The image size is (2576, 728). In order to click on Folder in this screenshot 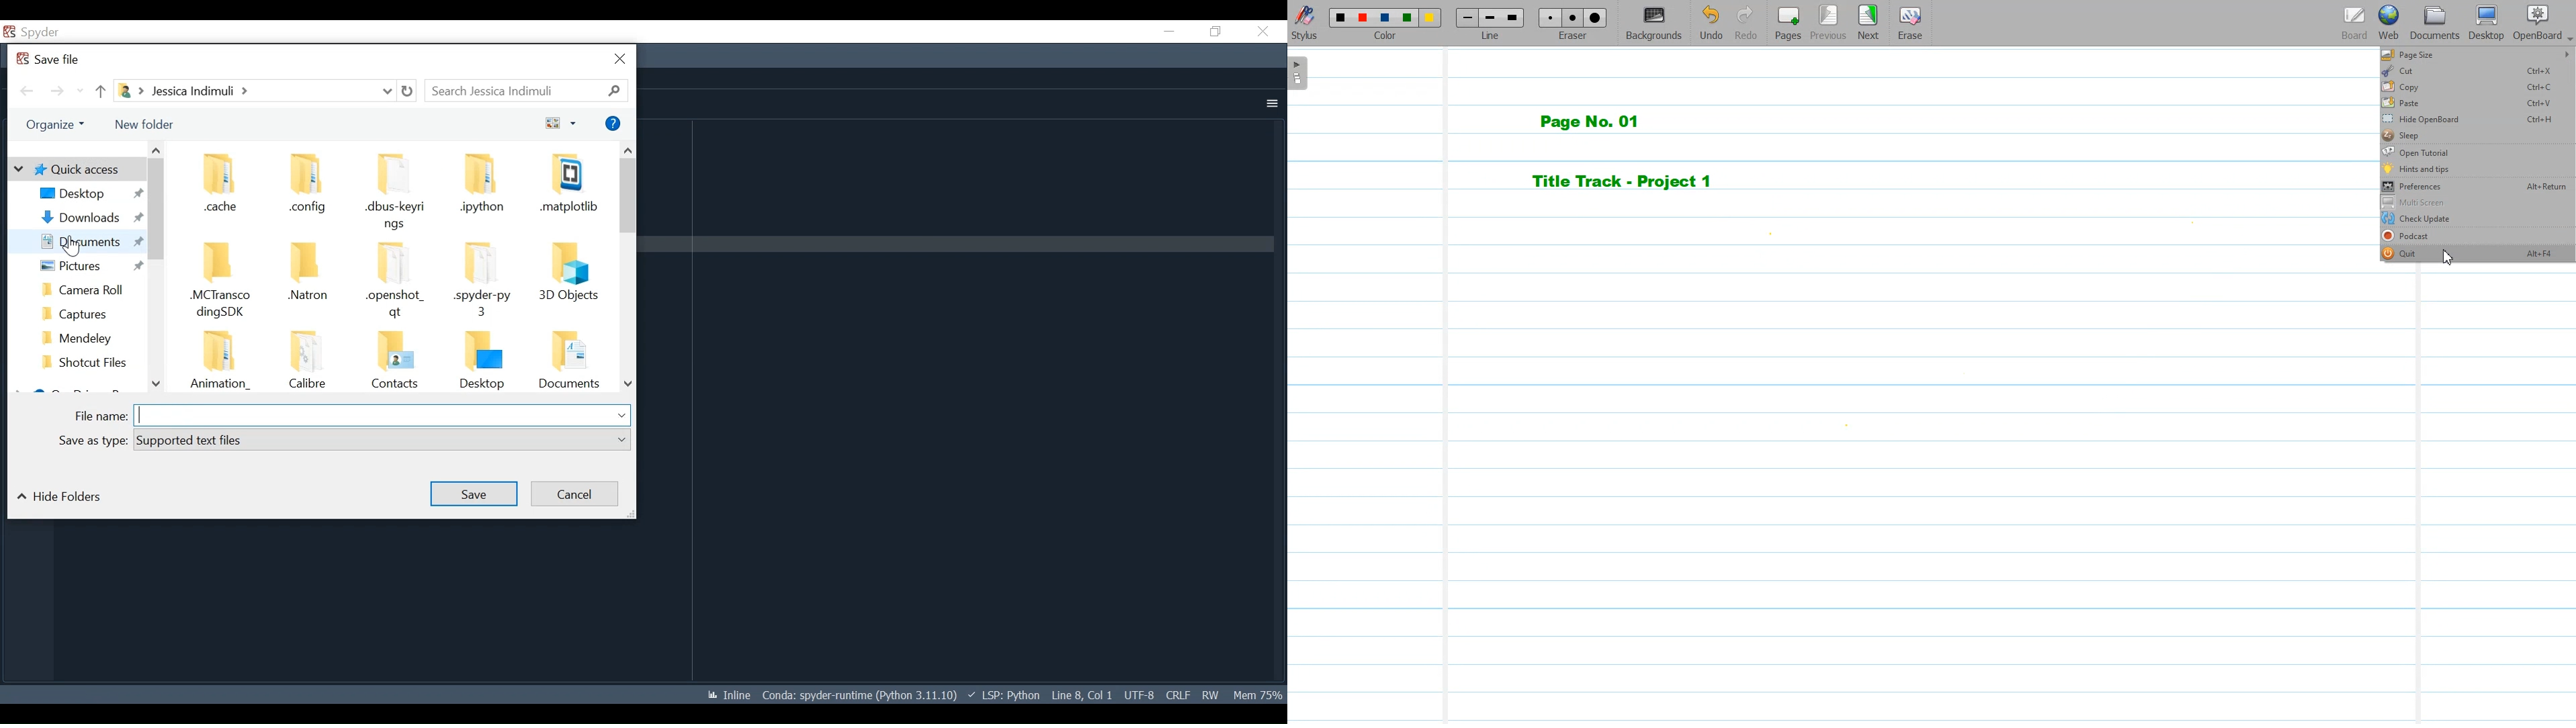, I will do `click(85, 288)`.